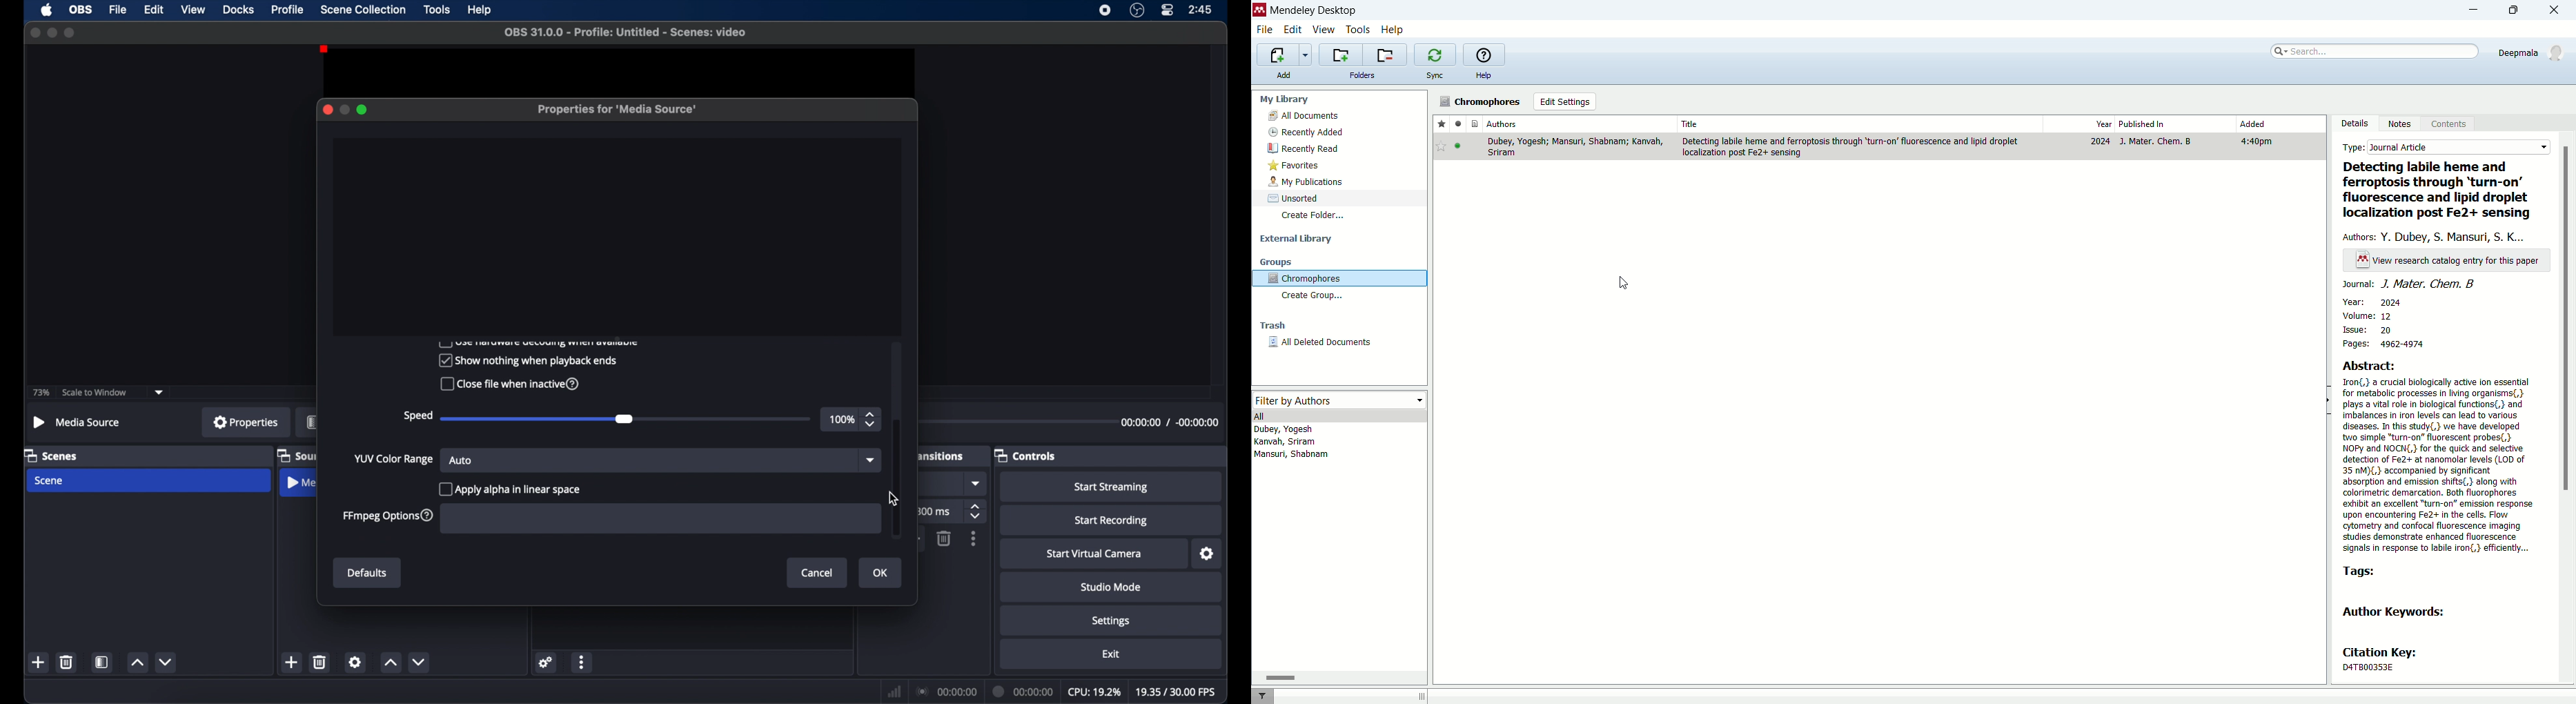 This screenshot has height=728, width=2576. Describe the element at coordinates (1112, 488) in the screenshot. I see `start streaming` at that location.